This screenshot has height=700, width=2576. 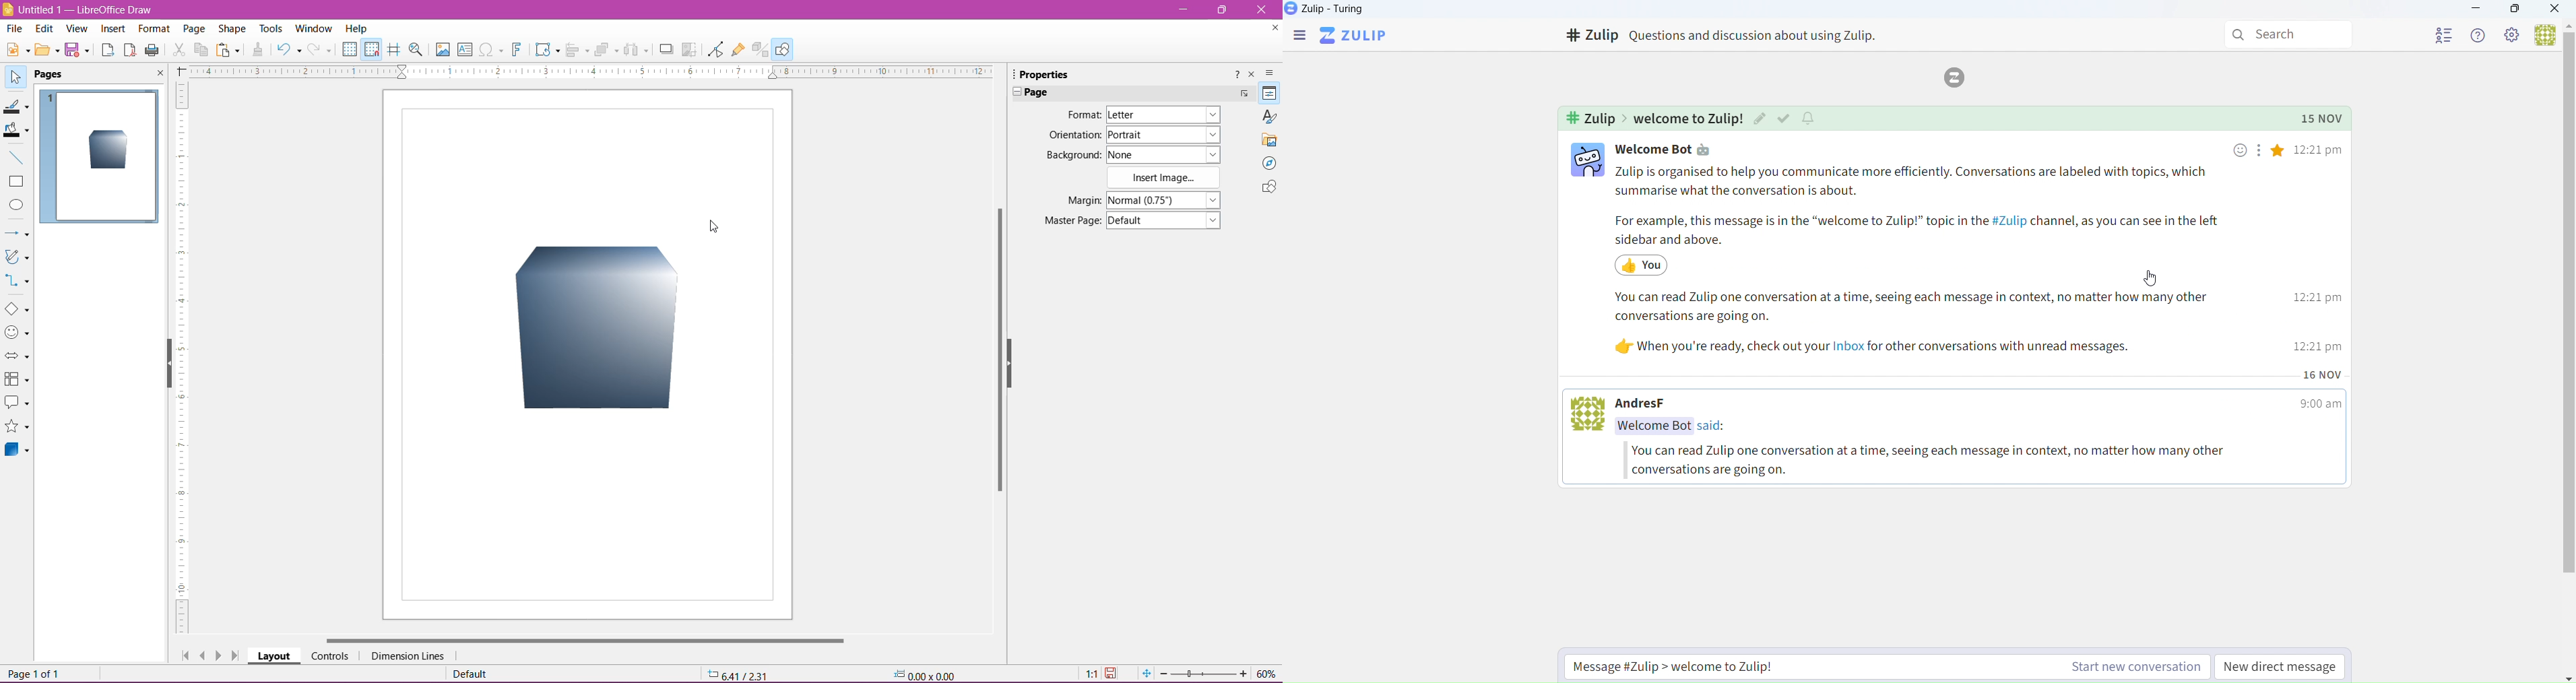 I want to click on Selected Object size, so click(x=931, y=674).